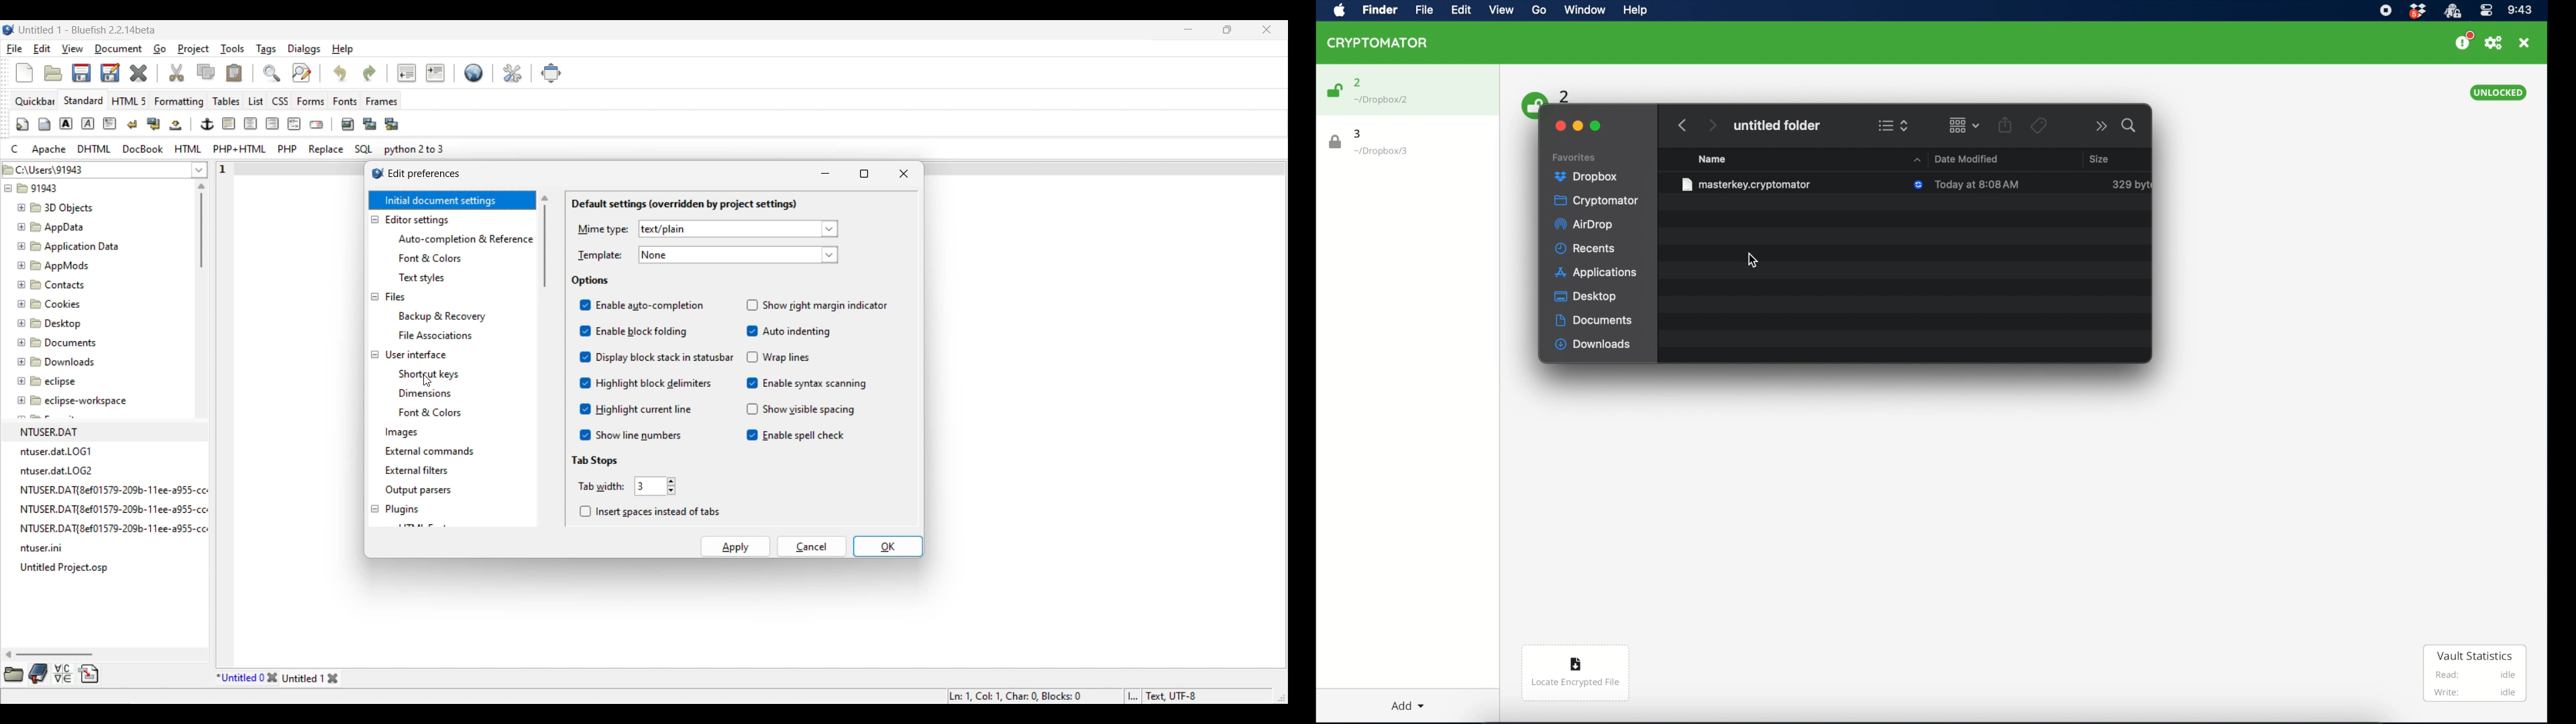 The image size is (2576, 728). Describe the element at coordinates (60, 470) in the screenshot. I see `ntuser.dat.LOG2` at that location.